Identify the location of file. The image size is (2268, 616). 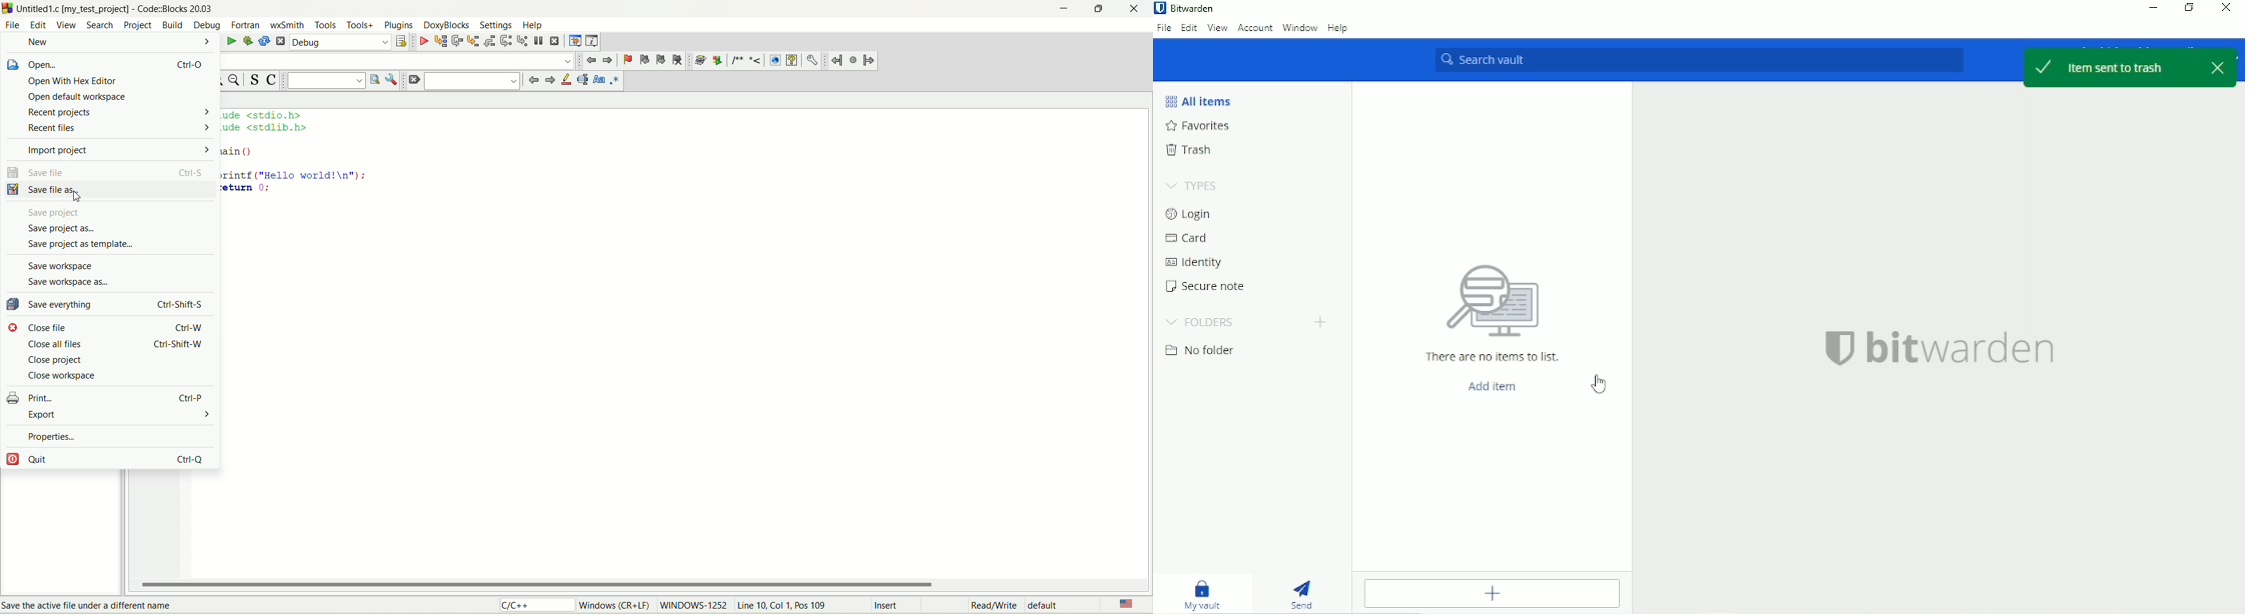
(11, 24).